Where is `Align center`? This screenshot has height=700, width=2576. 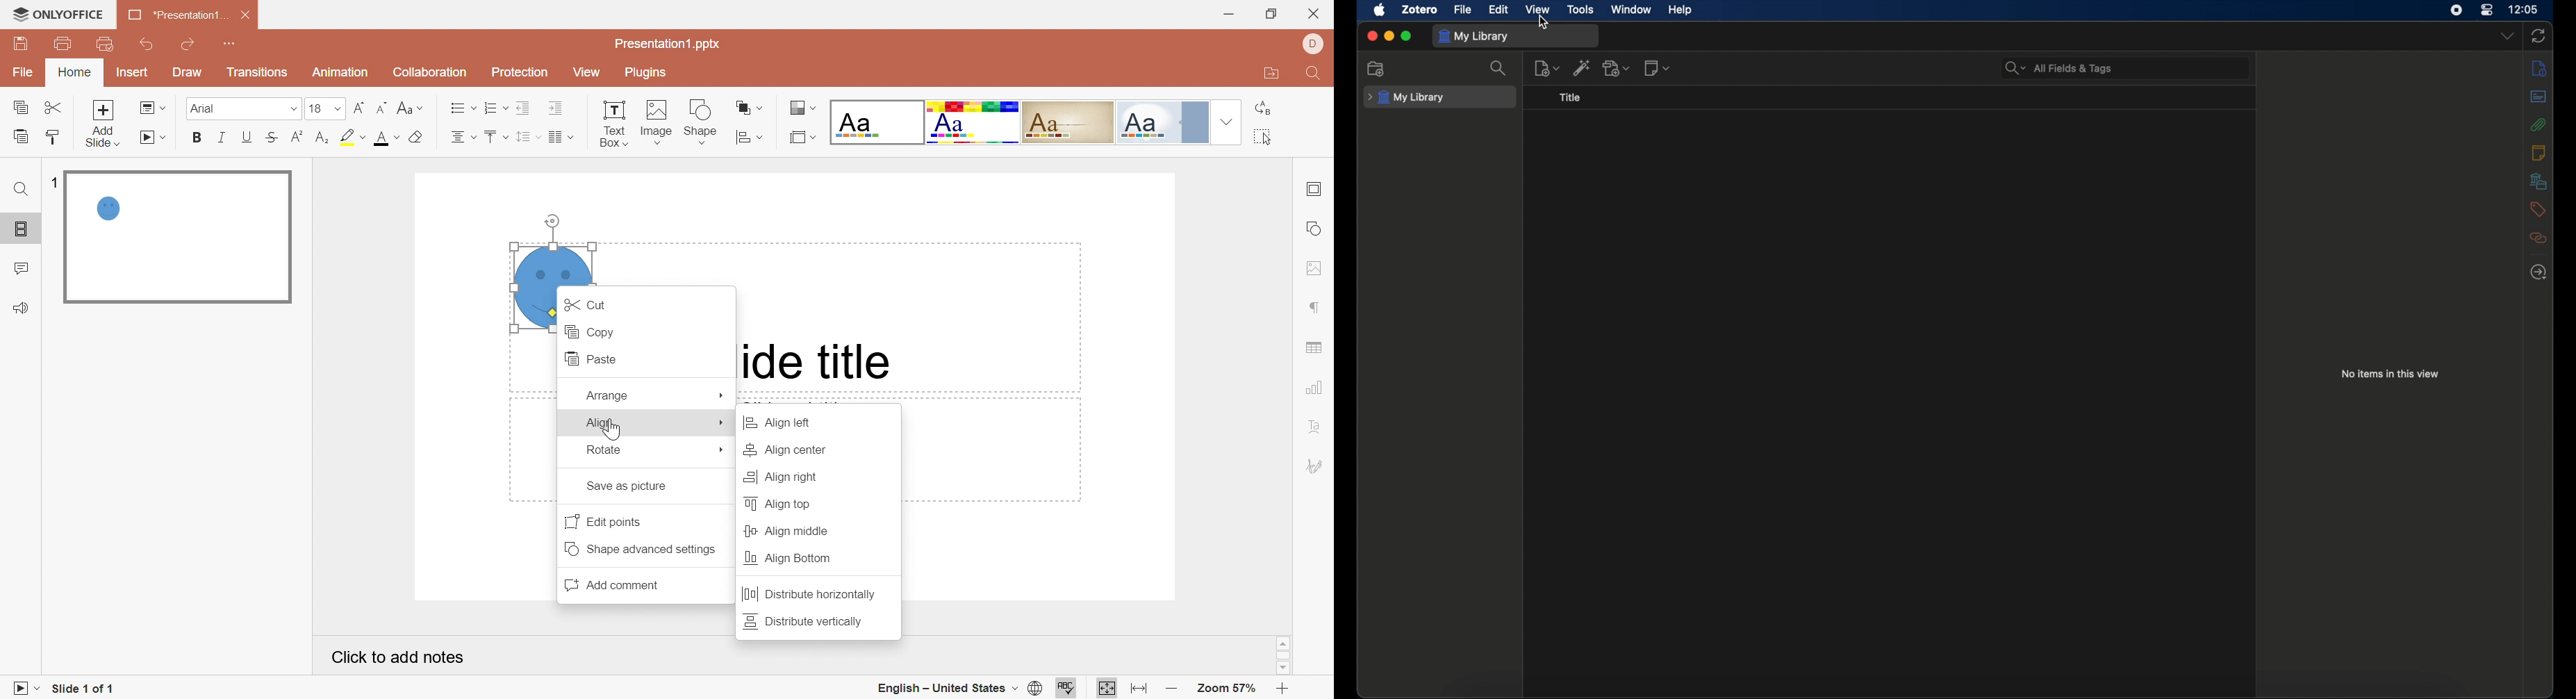 Align center is located at coordinates (462, 137).